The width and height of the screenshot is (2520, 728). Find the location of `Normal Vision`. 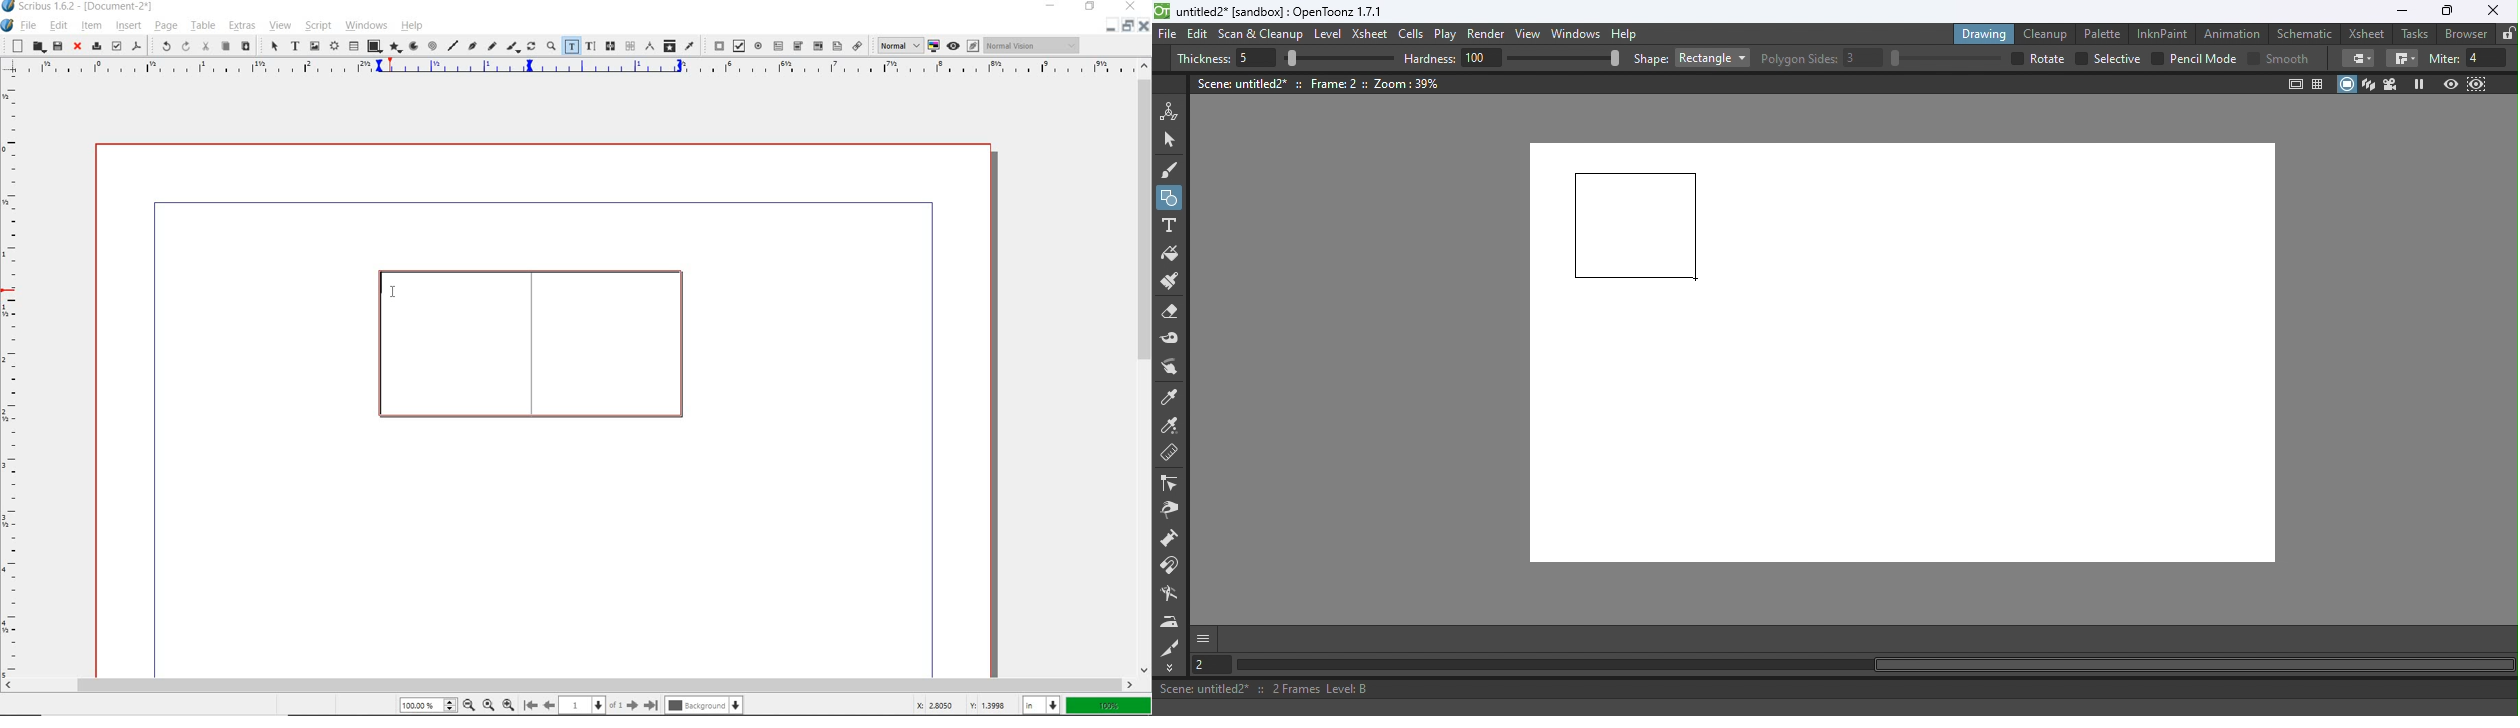

Normal Vision is located at coordinates (1031, 46).